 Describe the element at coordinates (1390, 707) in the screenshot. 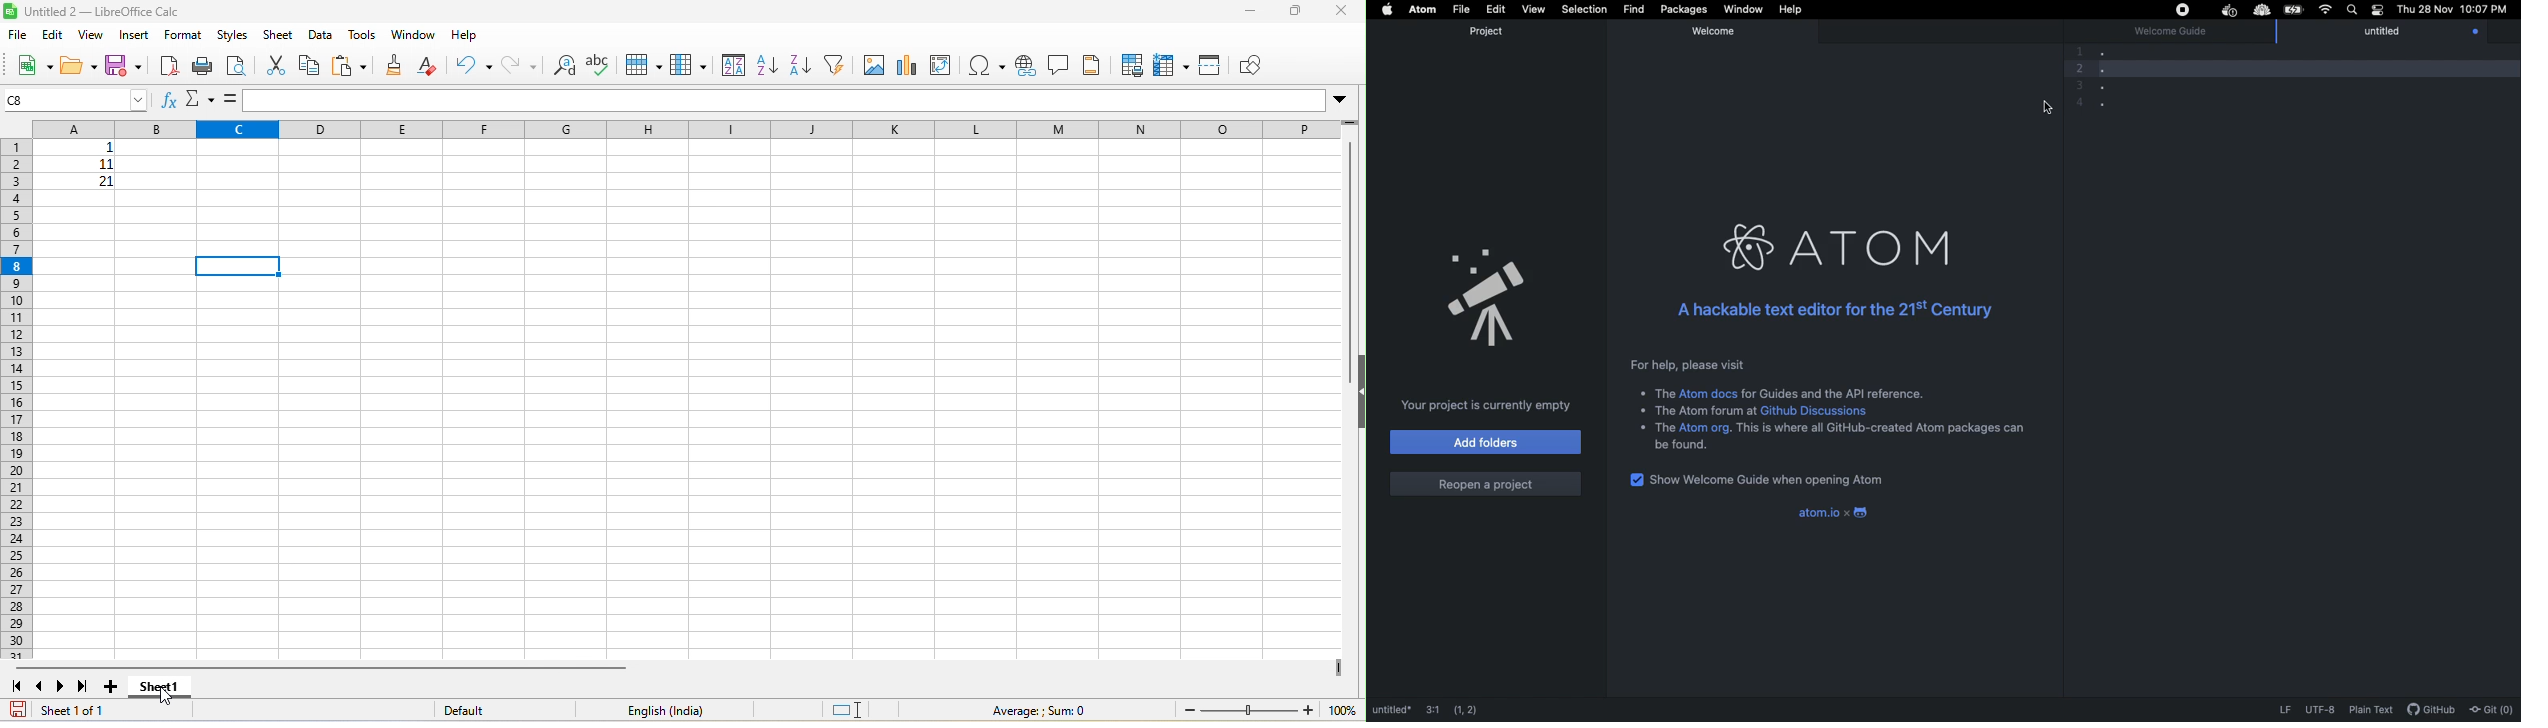

I see `untitled*` at that location.